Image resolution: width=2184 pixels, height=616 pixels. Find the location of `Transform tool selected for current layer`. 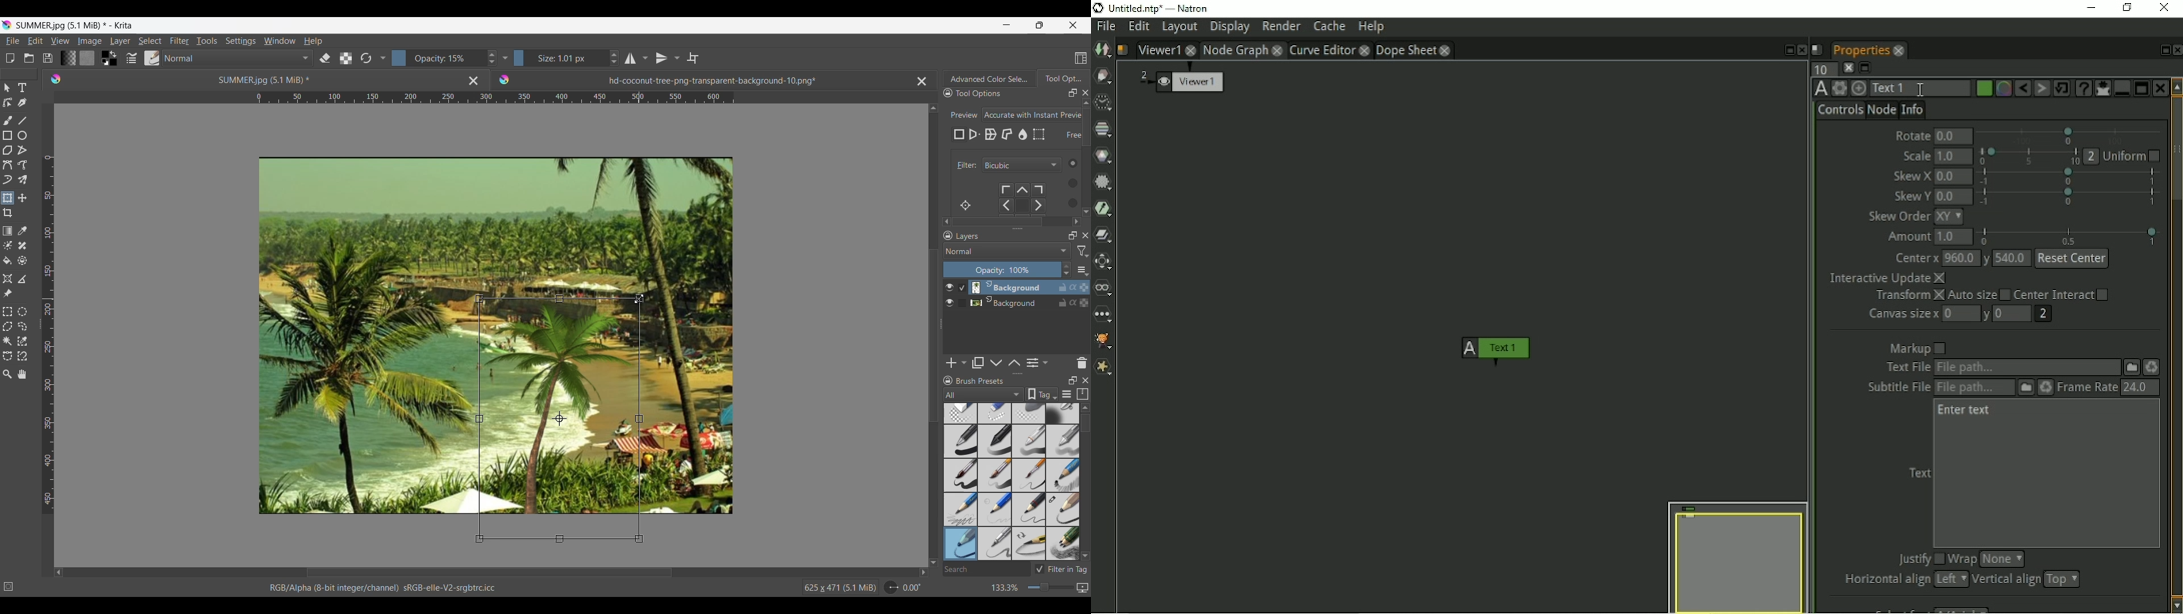

Transform tool selected for current layer is located at coordinates (558, 418).